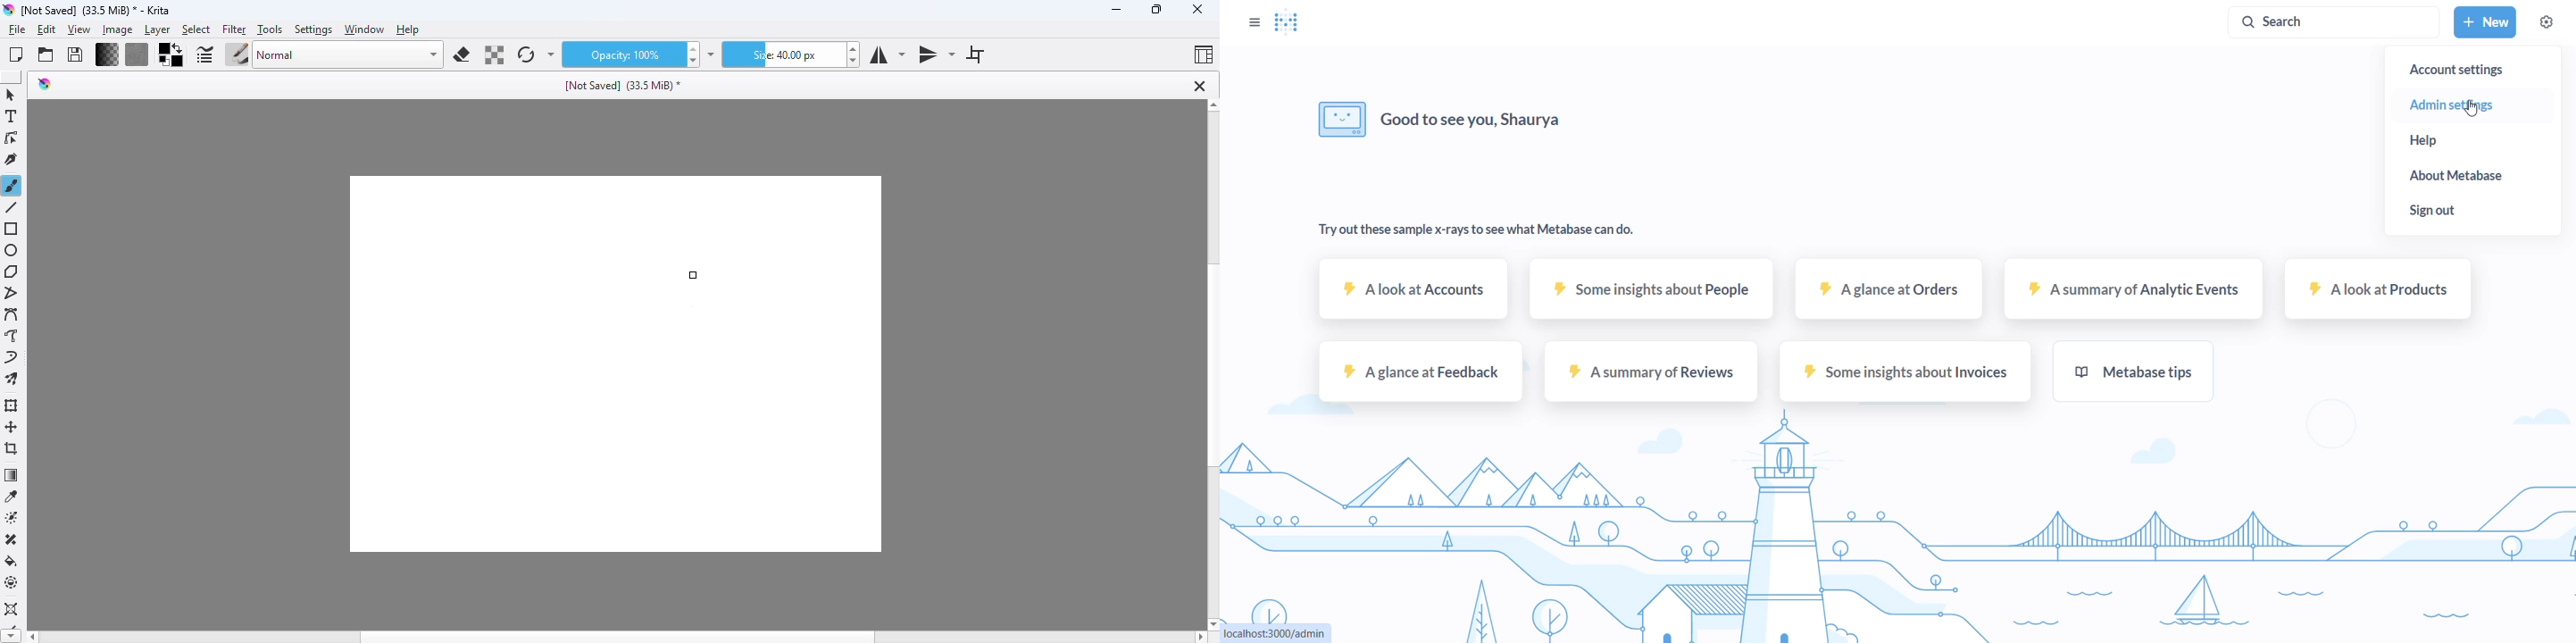  Describe the element at coordinates (1653, 293) in the screenshot. I see `some insights about people sample` at that location.